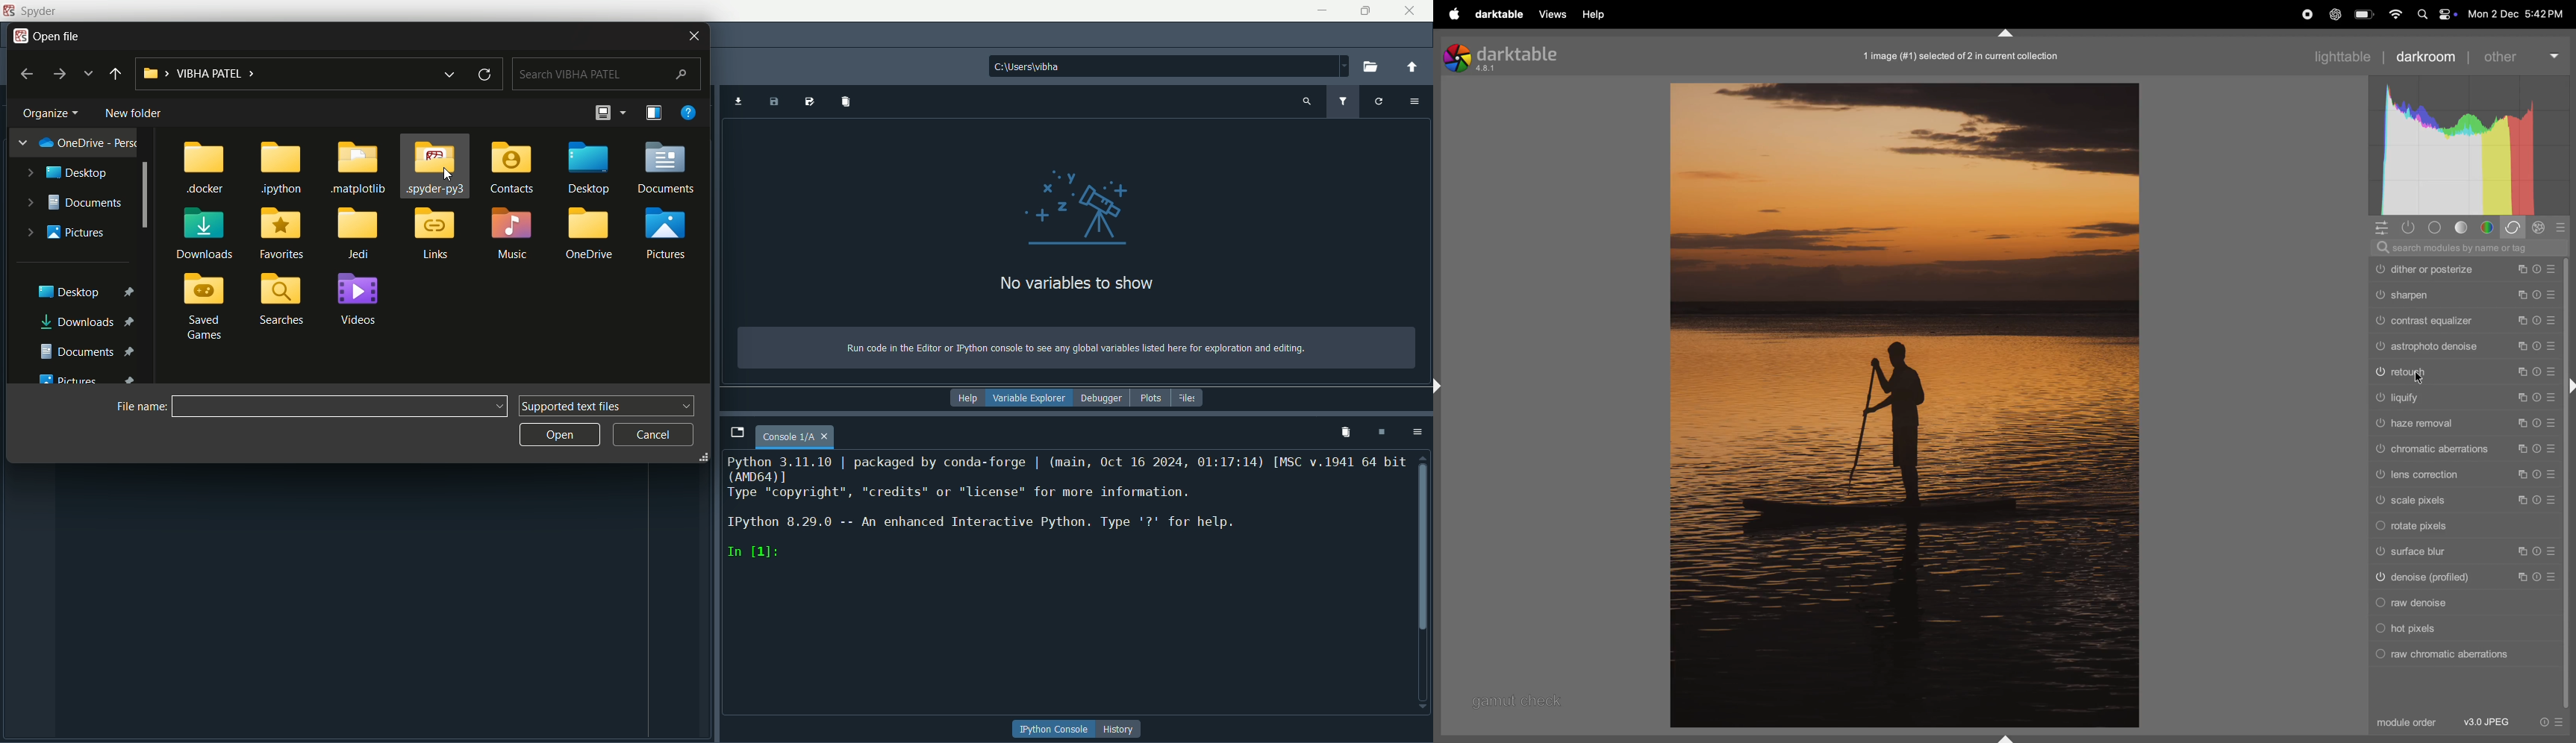 The width and height of the screenshot is (2576, 756). Describe the element at coordinates (1968, 56) in the screenshot. I see `image collections` at that location.